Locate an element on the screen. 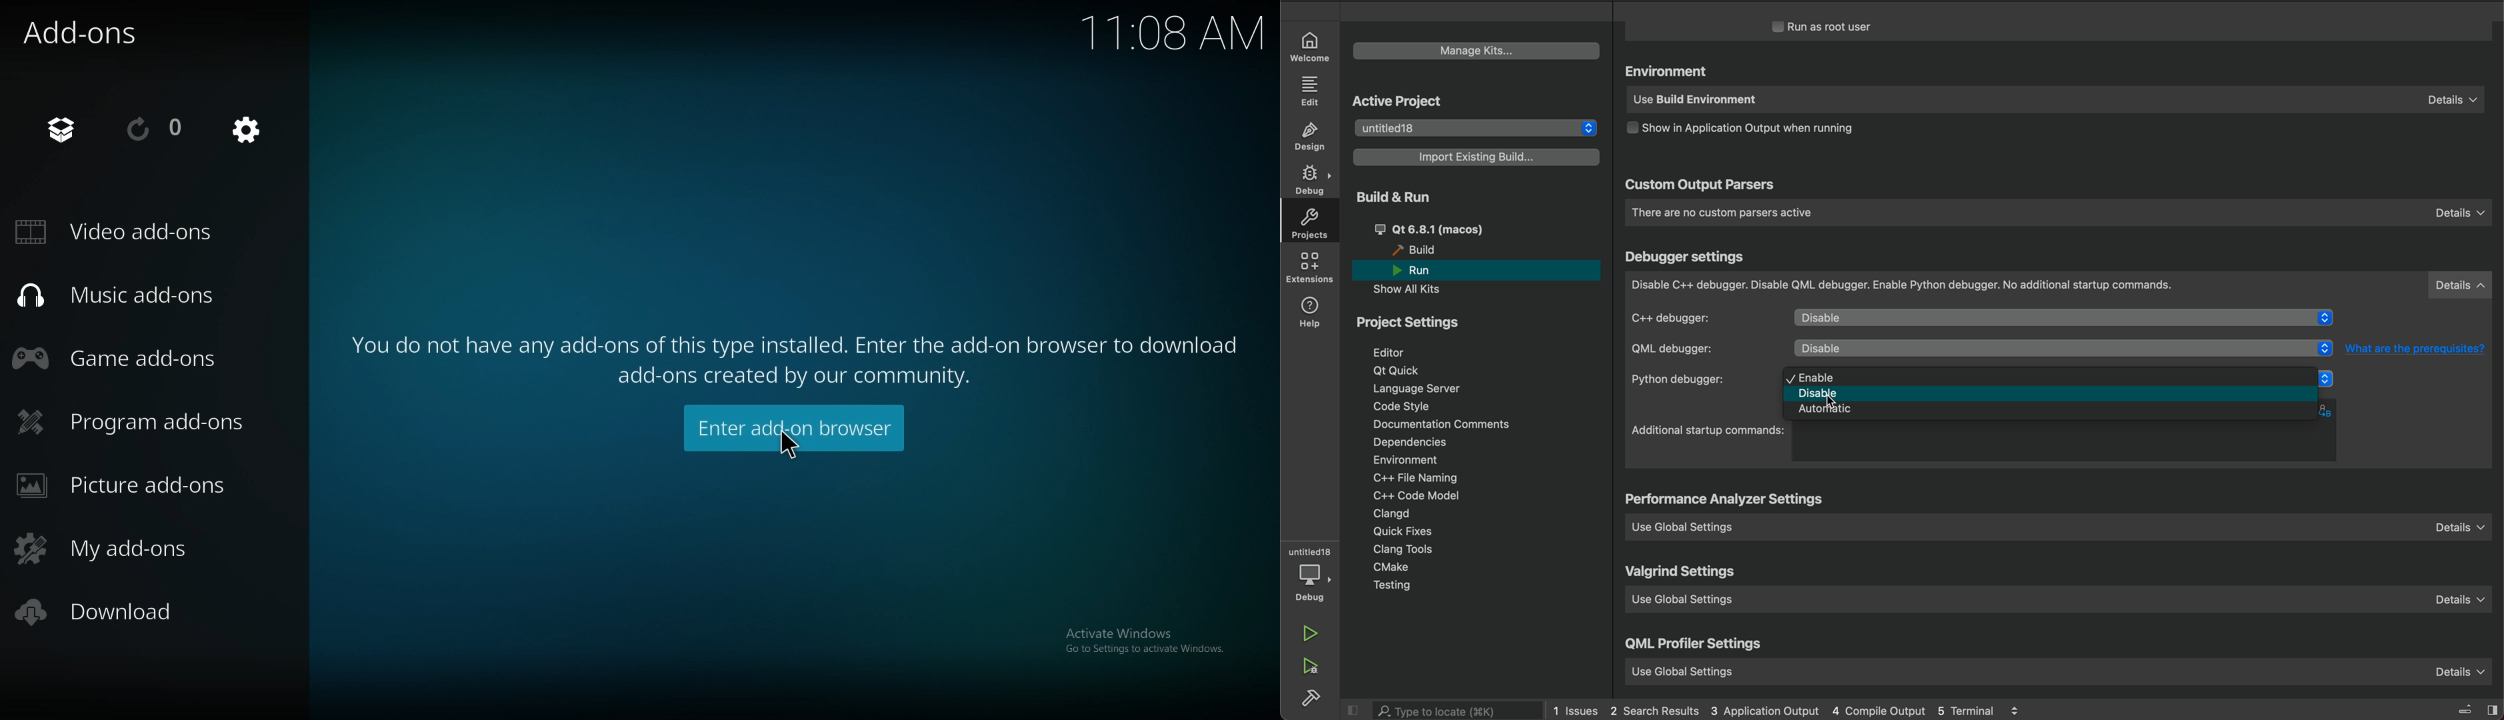 The width and height of the screenshot is (2520, 728). manage kits is located at coordinates (1473, 48).